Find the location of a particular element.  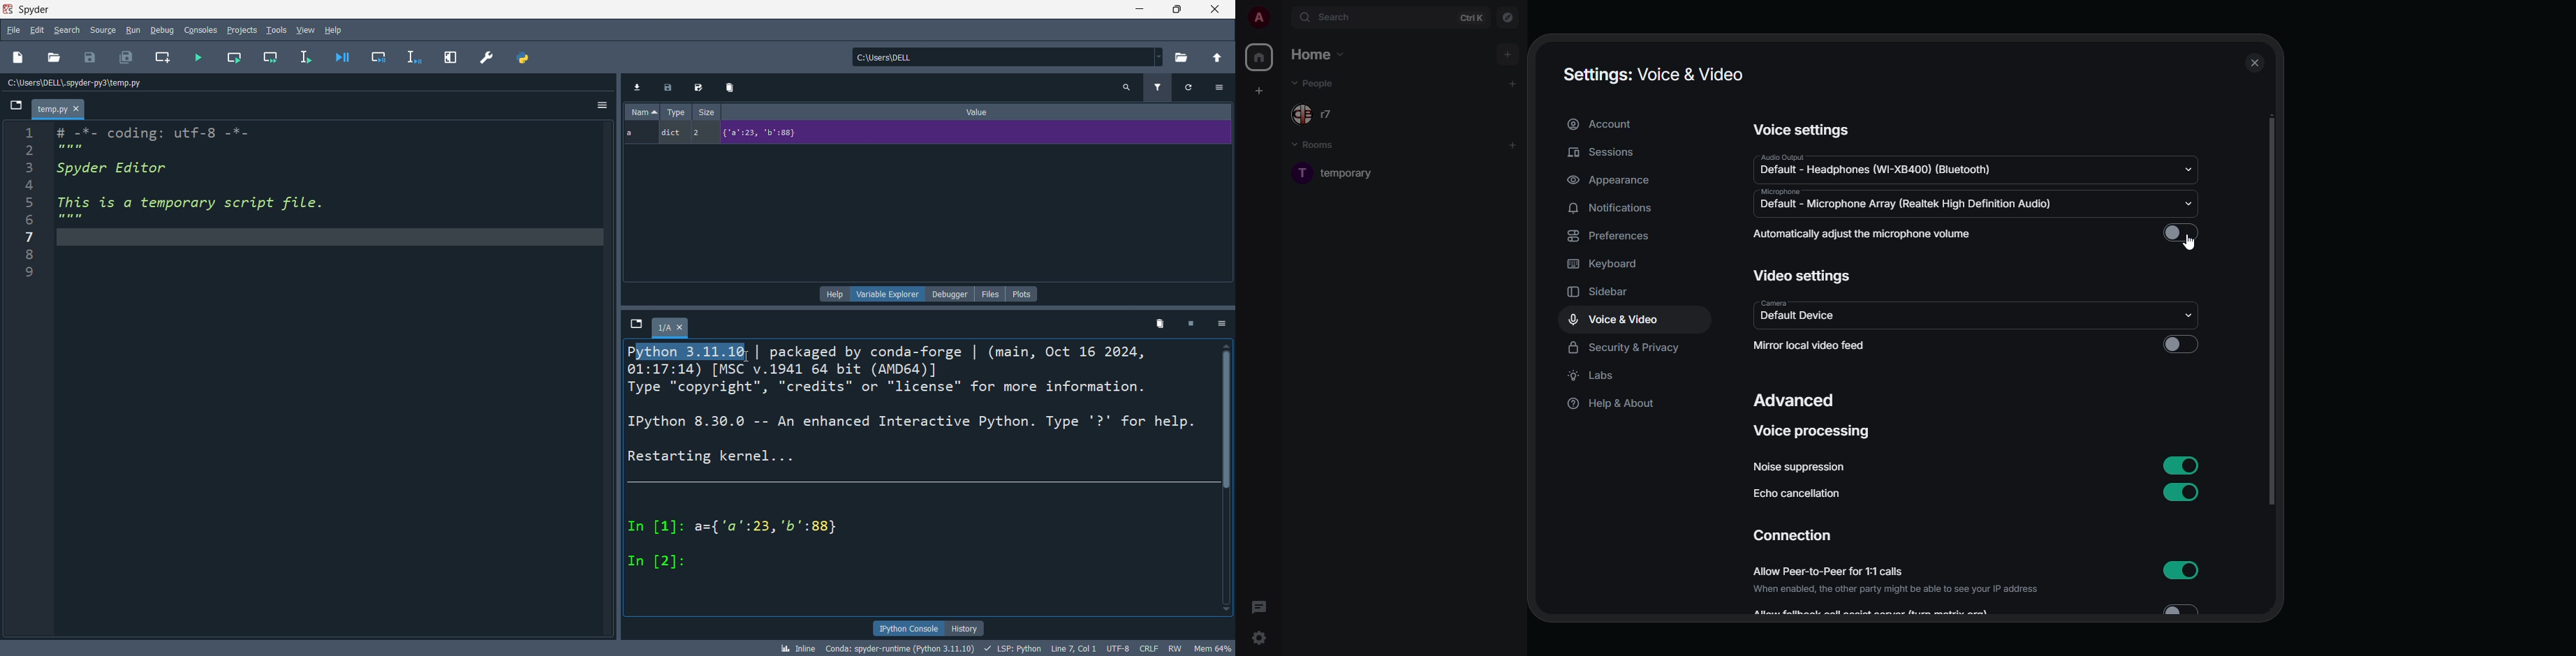

appearance is located at coordinates (1614, 180).